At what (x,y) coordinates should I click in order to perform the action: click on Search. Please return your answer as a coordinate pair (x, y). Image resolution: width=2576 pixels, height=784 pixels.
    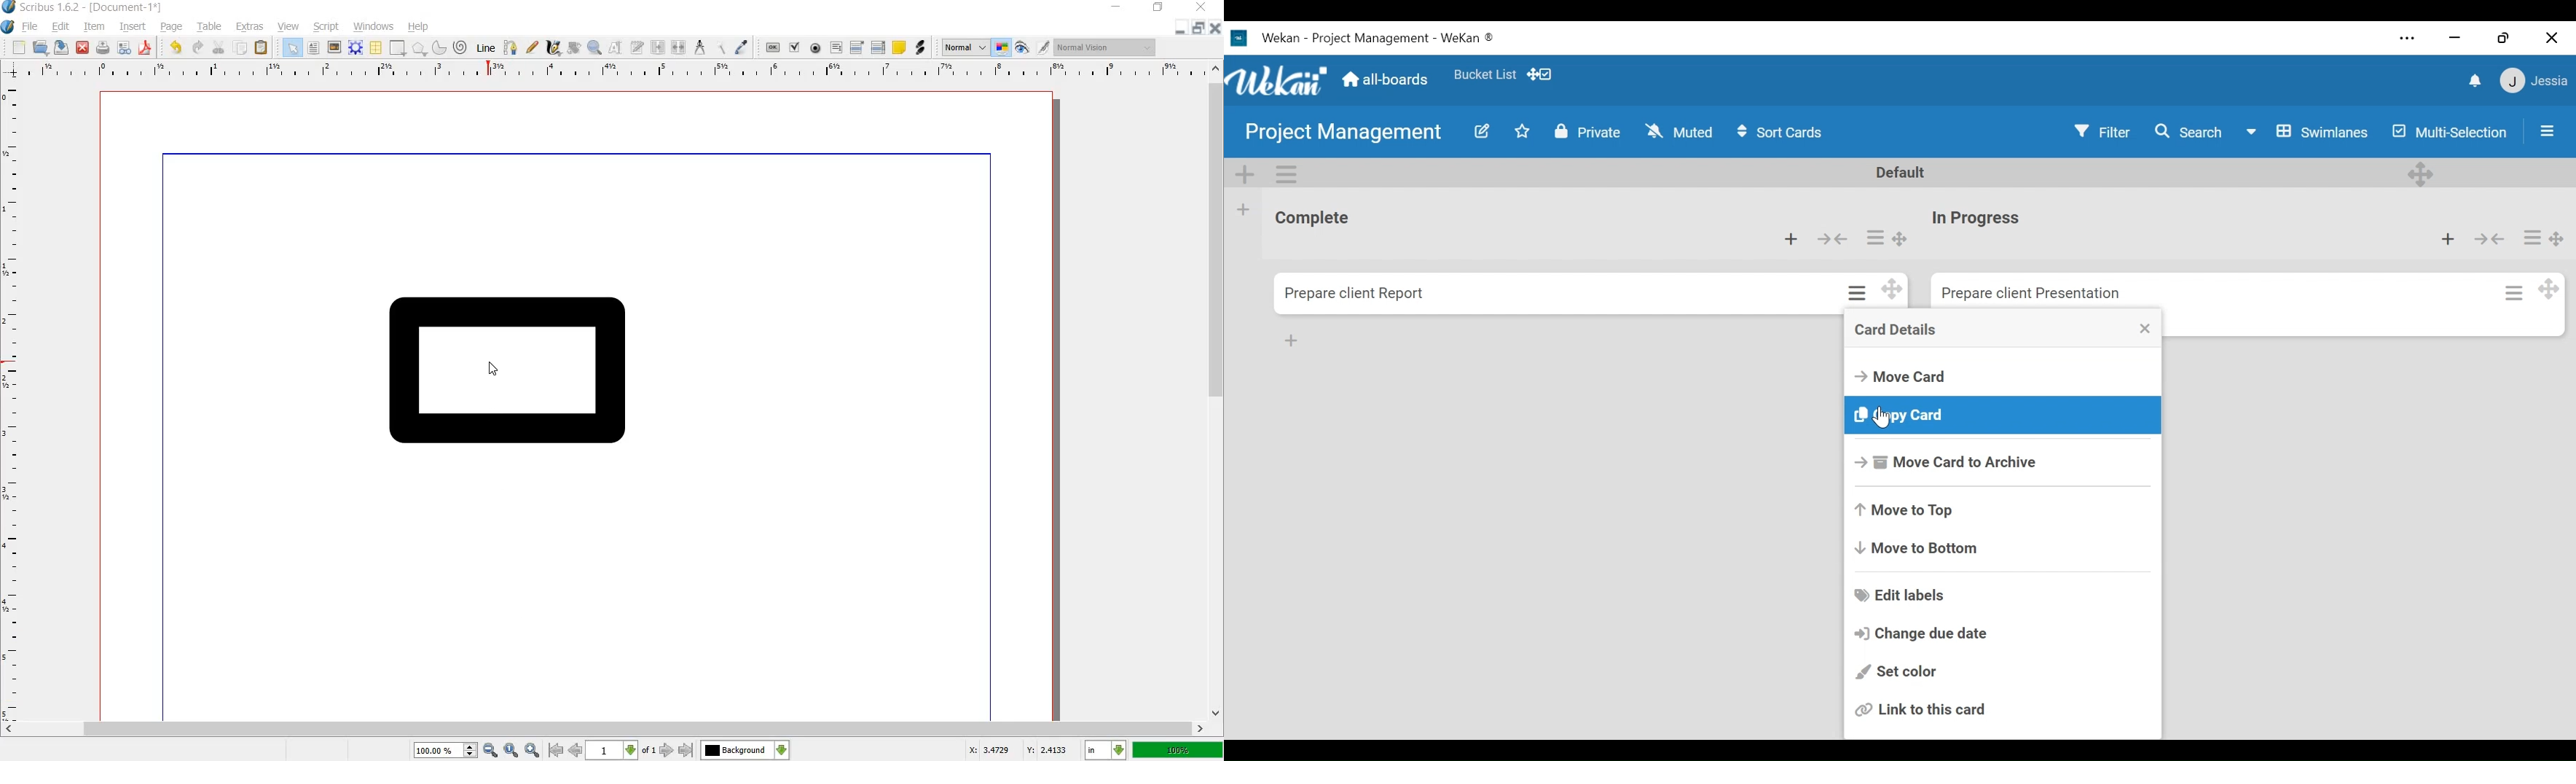
    Looking at the image, I should click on (2191, 130).